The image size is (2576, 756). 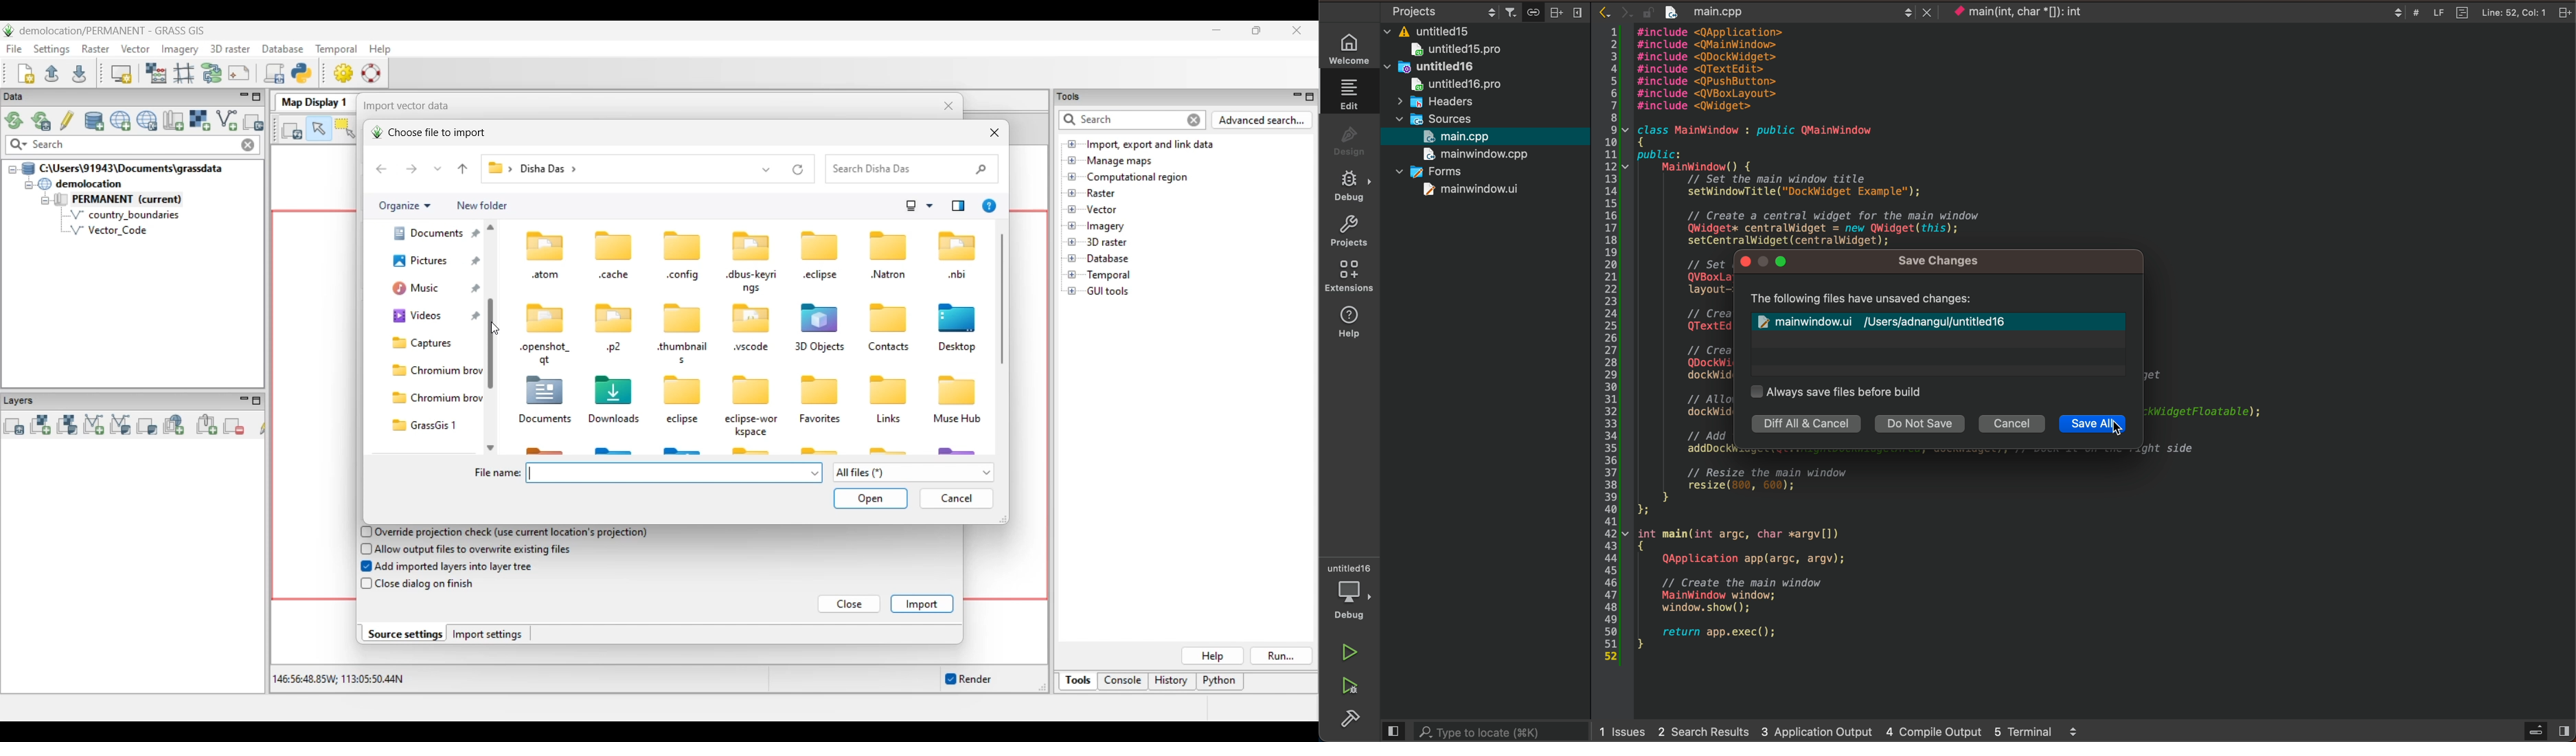 What do you see at coordinates (1351, 184) in the screenshot?
I see `debug` at bounding box center [1351, 184].